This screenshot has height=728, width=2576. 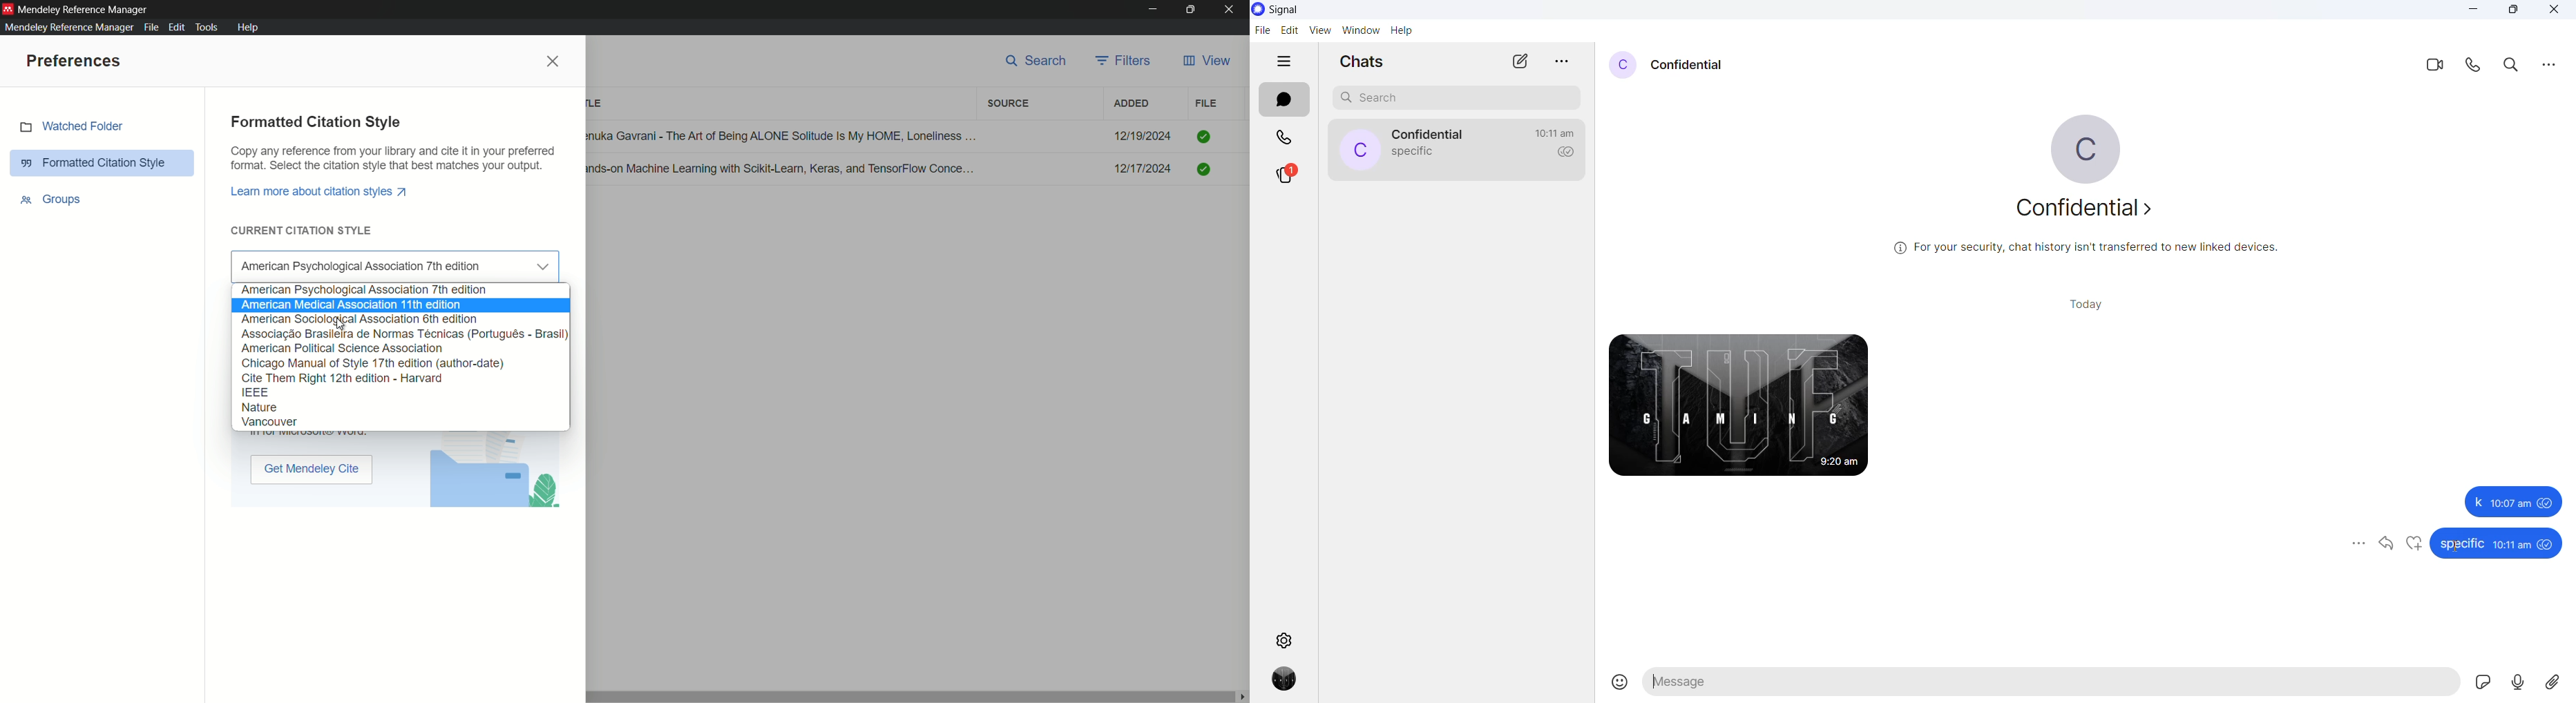 What do you see at coordinates (1361, 31) in the screenshot?
I see `window` at bounding box center [1361, 31].